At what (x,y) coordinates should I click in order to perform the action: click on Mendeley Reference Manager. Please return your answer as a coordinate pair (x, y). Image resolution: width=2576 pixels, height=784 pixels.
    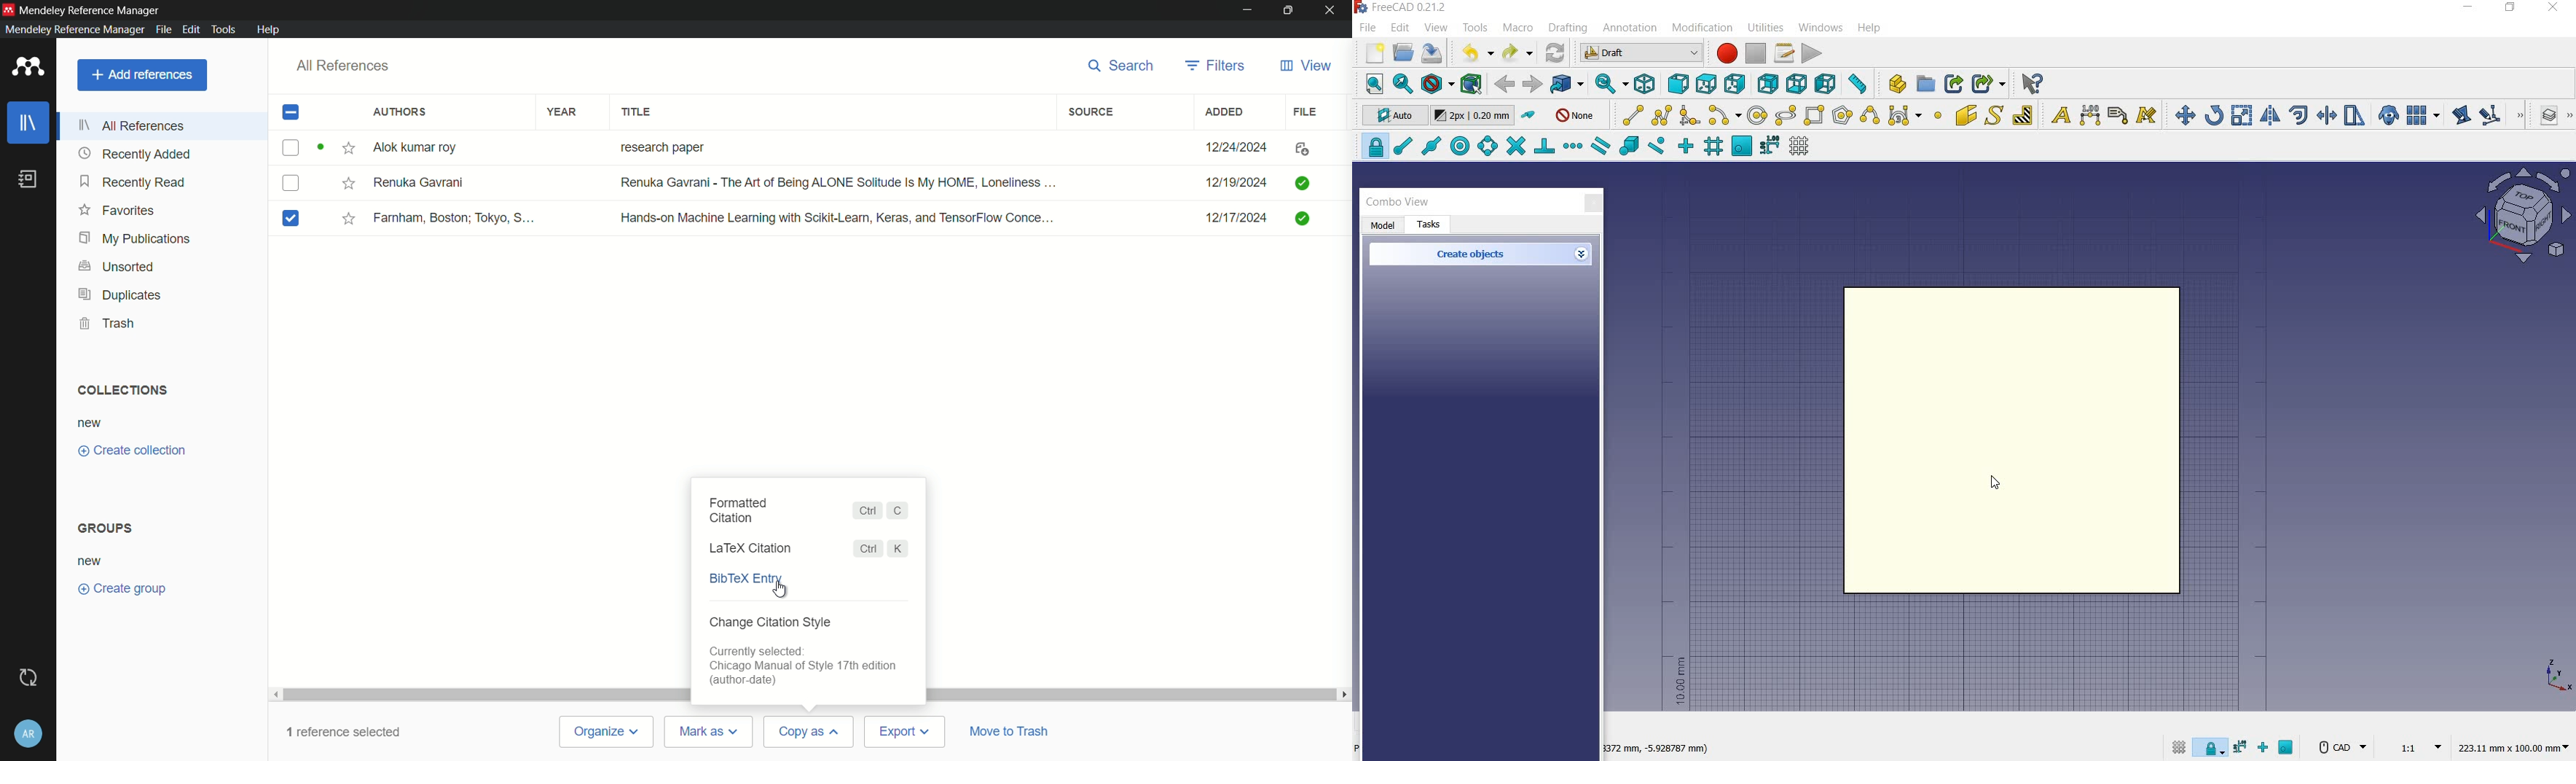
    Looking at the image, I should click on (72, 30).